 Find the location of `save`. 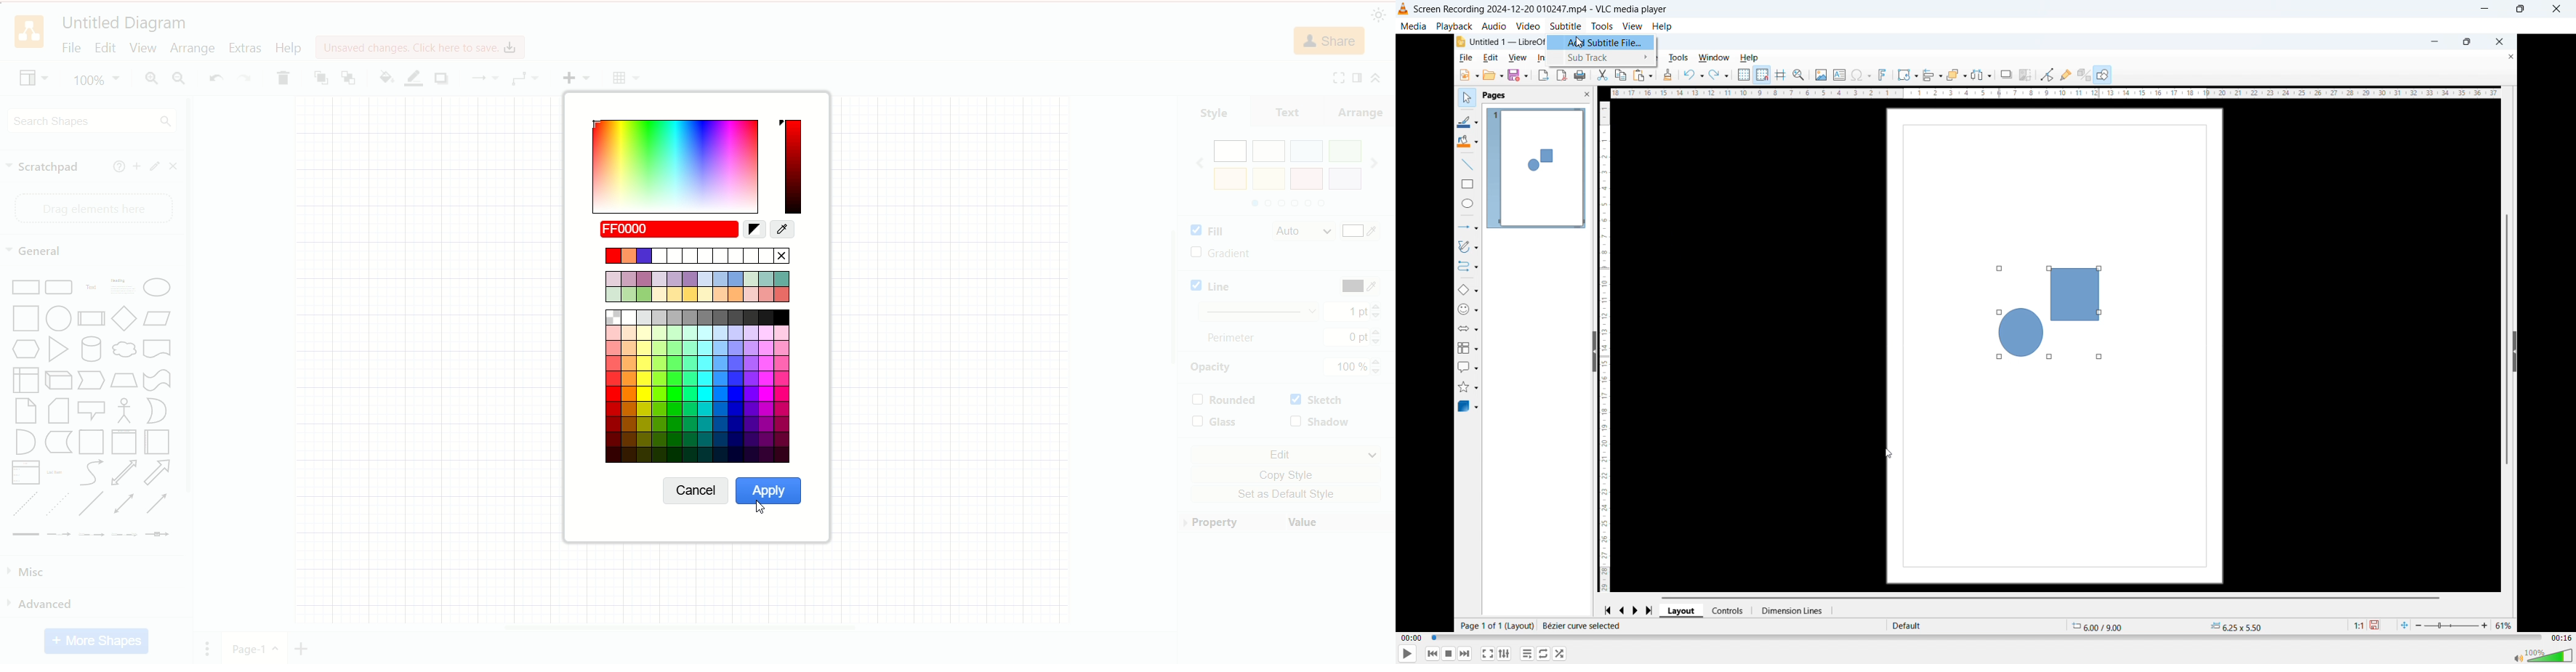

save is located at coordinates (2379, 625).